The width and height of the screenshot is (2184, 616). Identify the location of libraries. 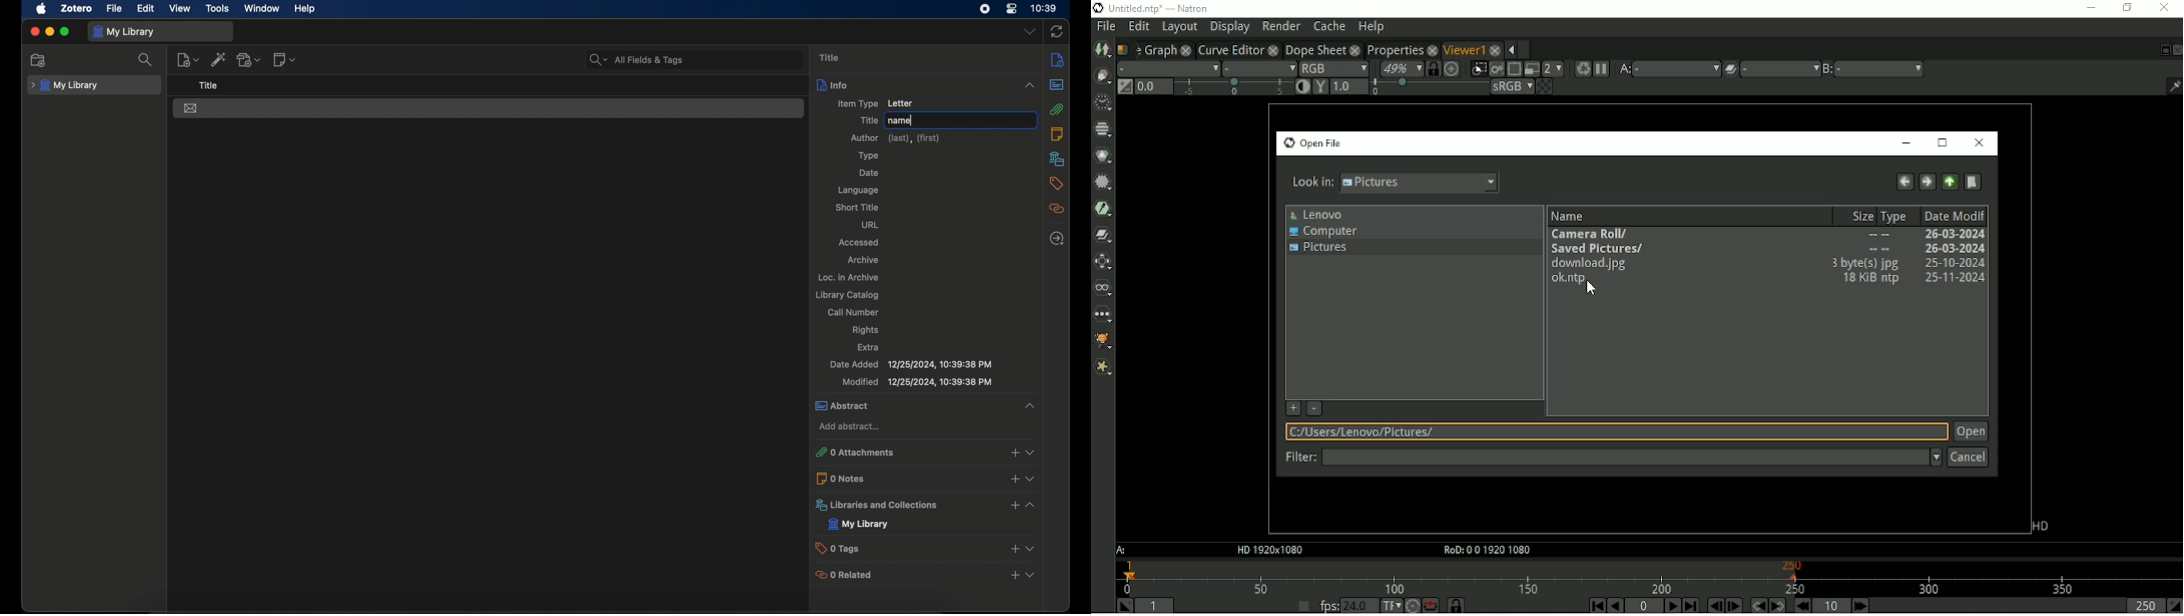
(877, 505).